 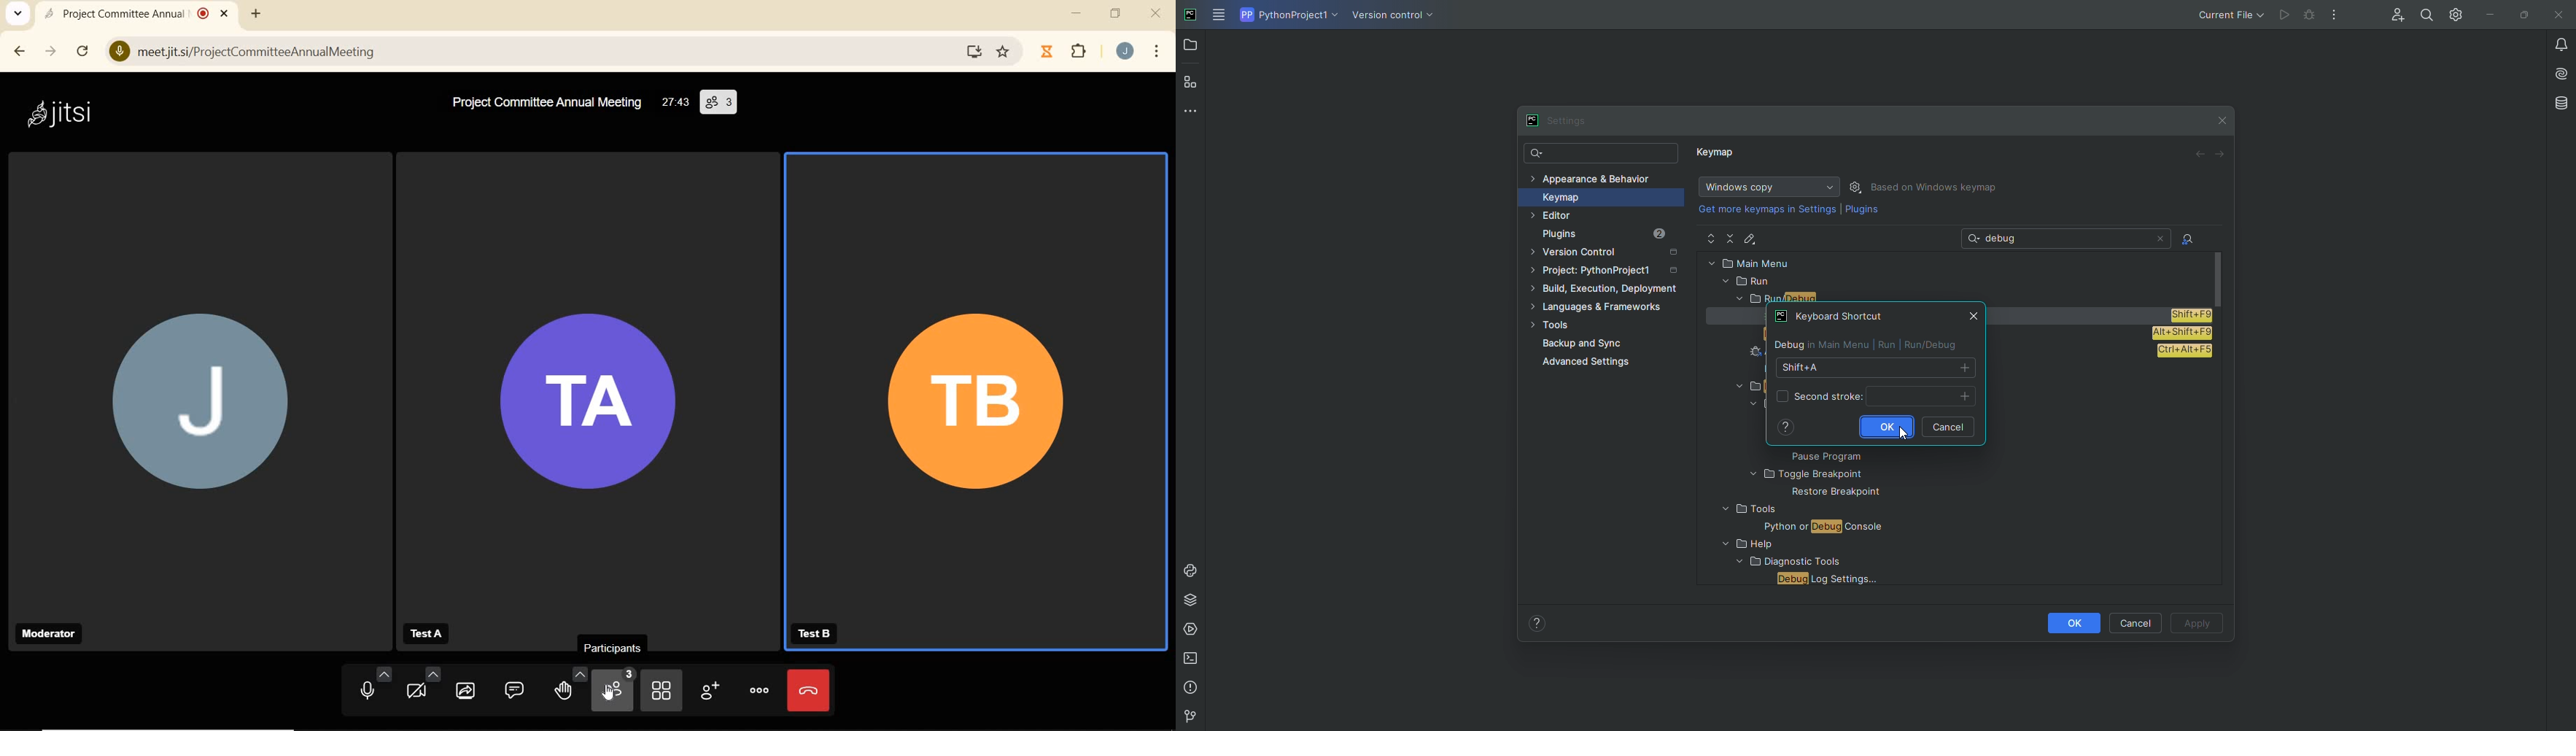 I want to click on Jibble, so click(x=1045, y=53).